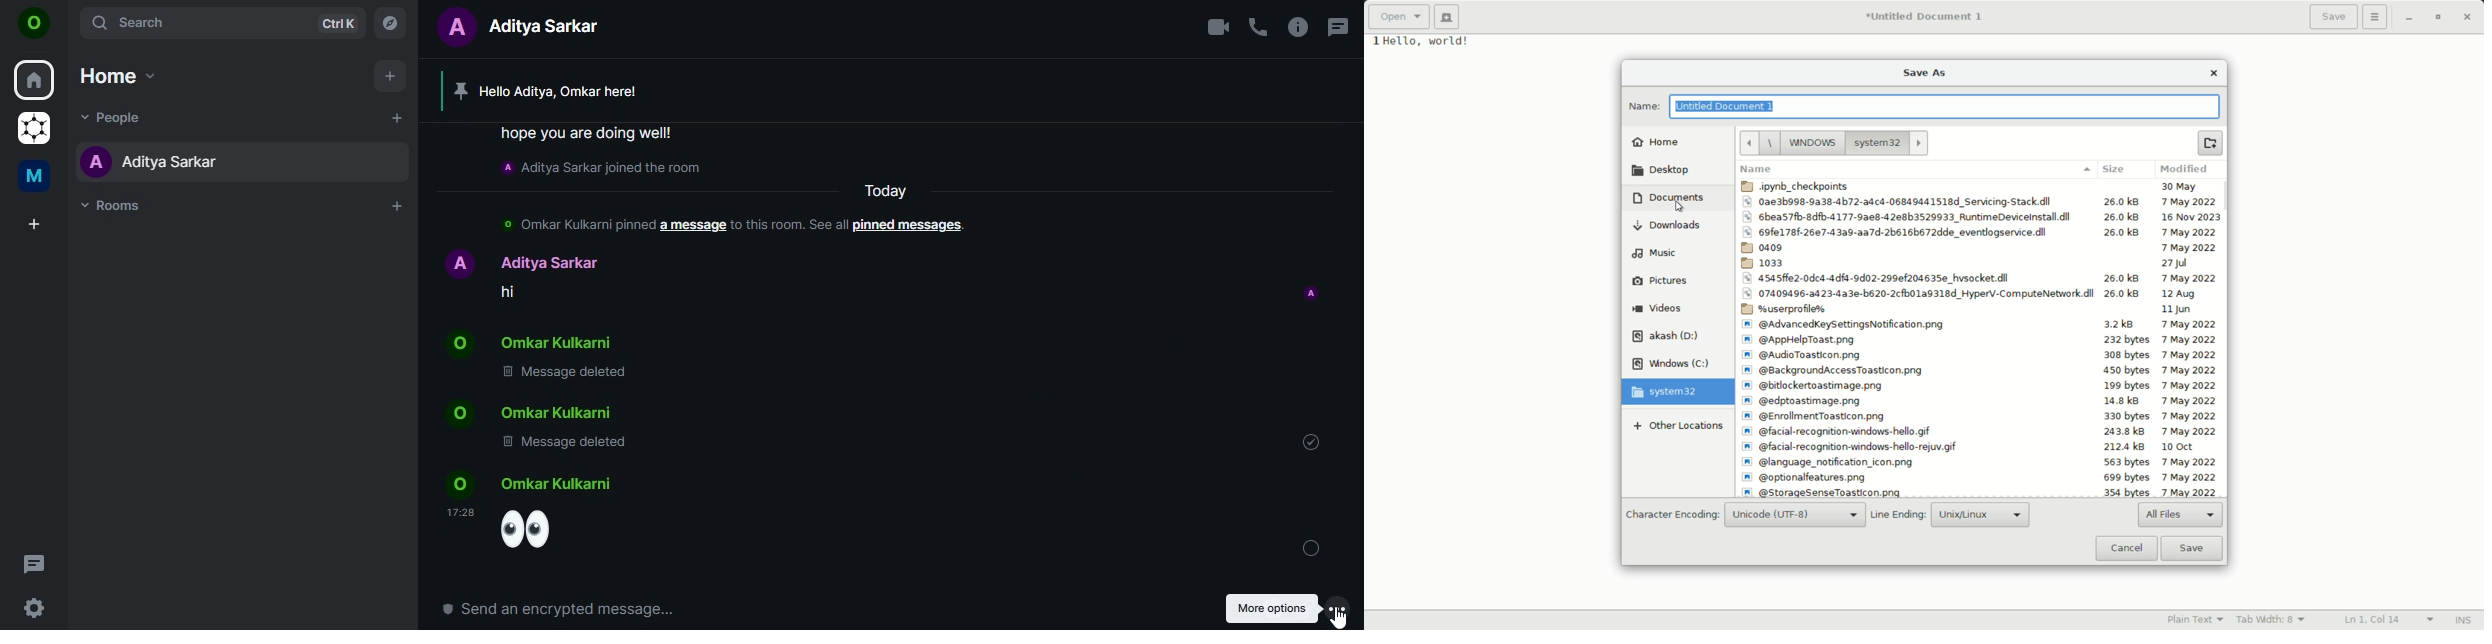  I want to click on home, so click(34, 80).